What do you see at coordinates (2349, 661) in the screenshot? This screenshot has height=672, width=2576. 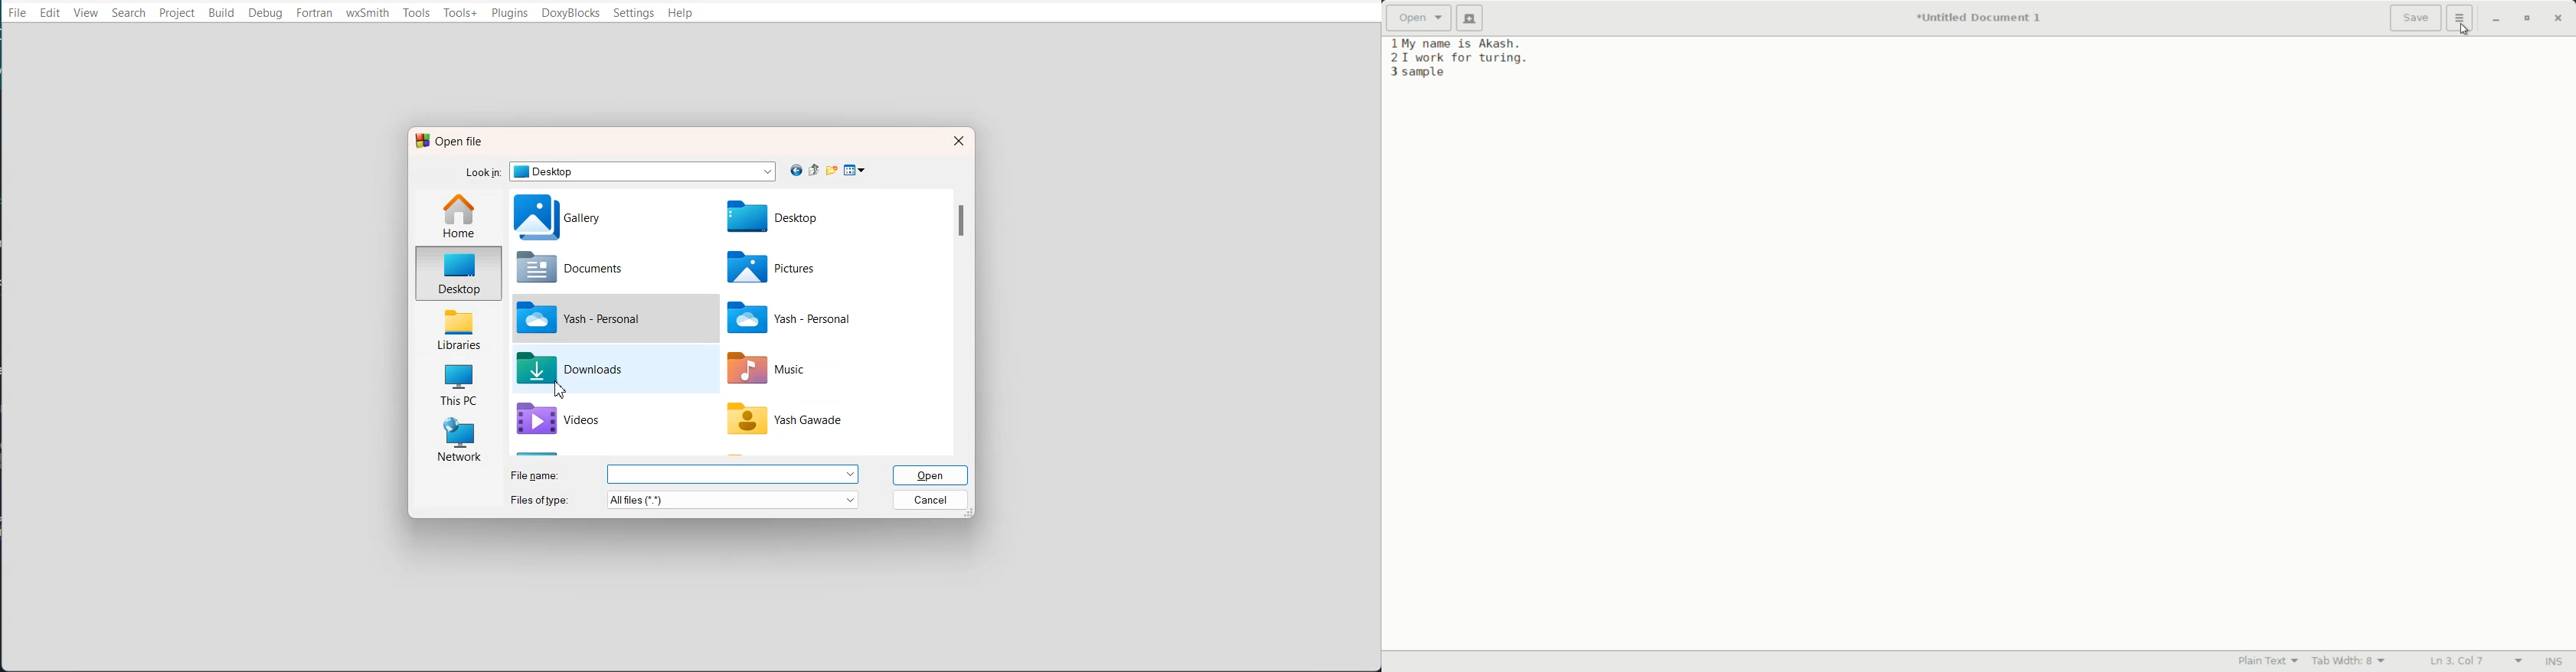 I see `tab width` at bounding box center [2349, 661].